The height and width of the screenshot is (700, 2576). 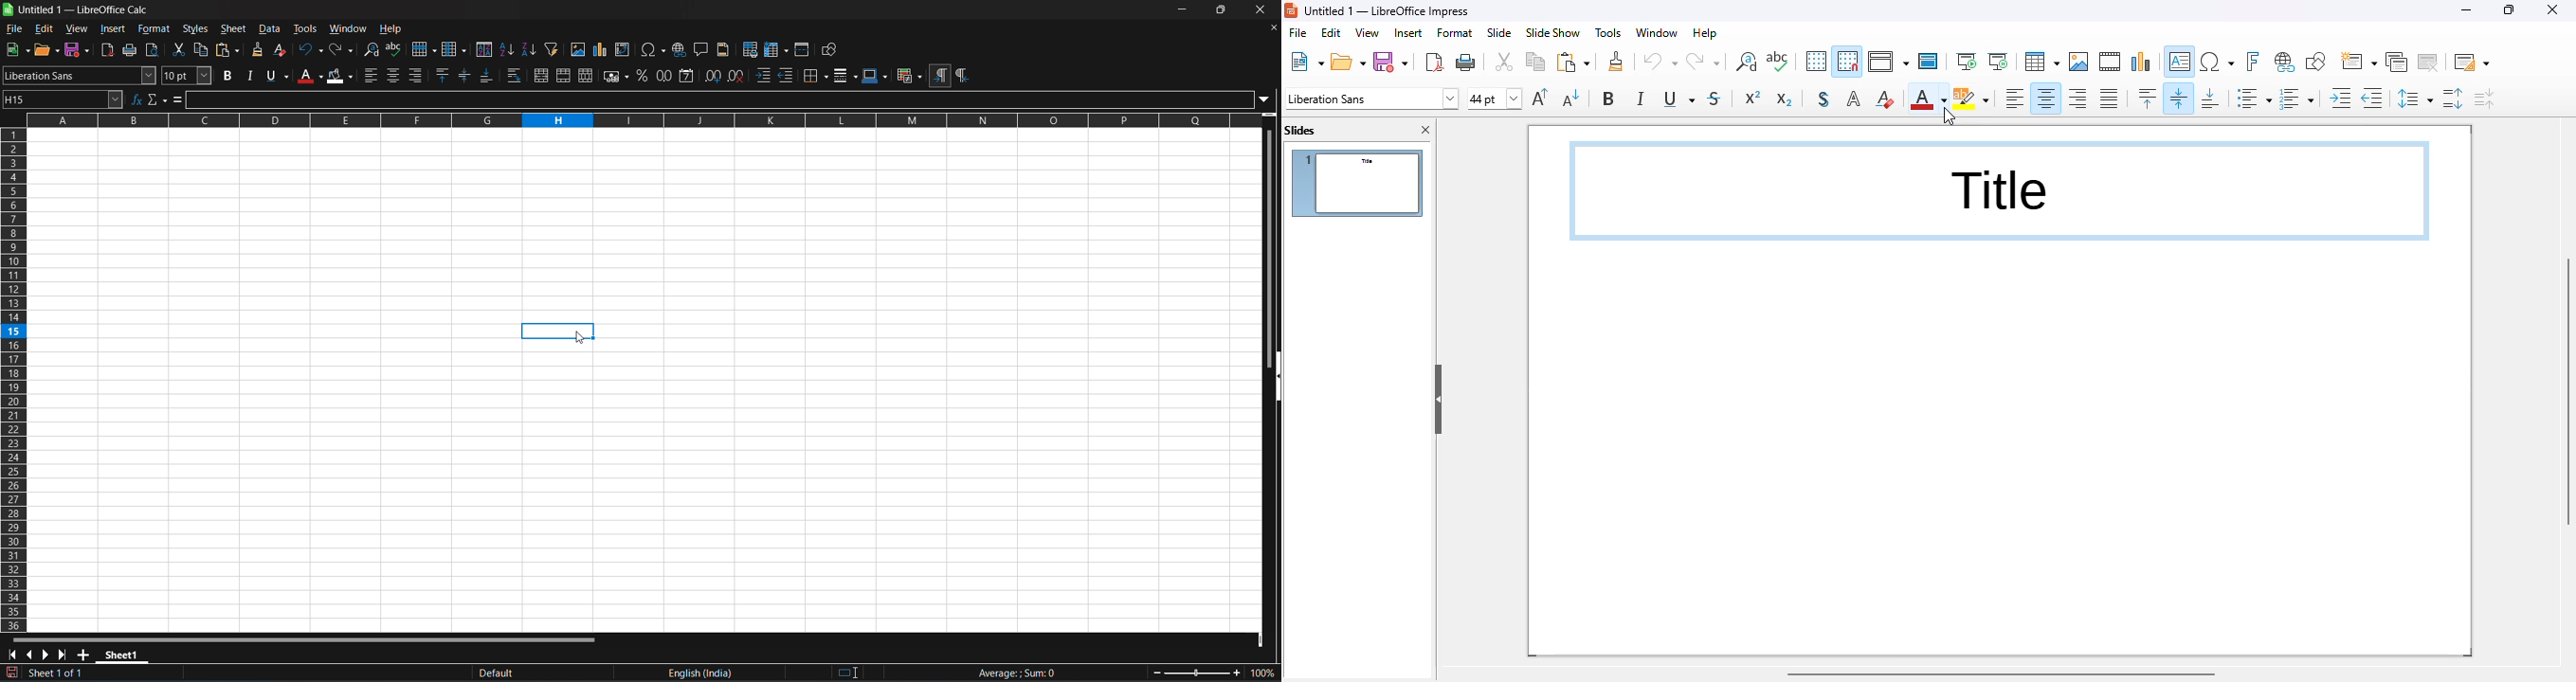 I want to click on rows, so click(x=634, y=126).